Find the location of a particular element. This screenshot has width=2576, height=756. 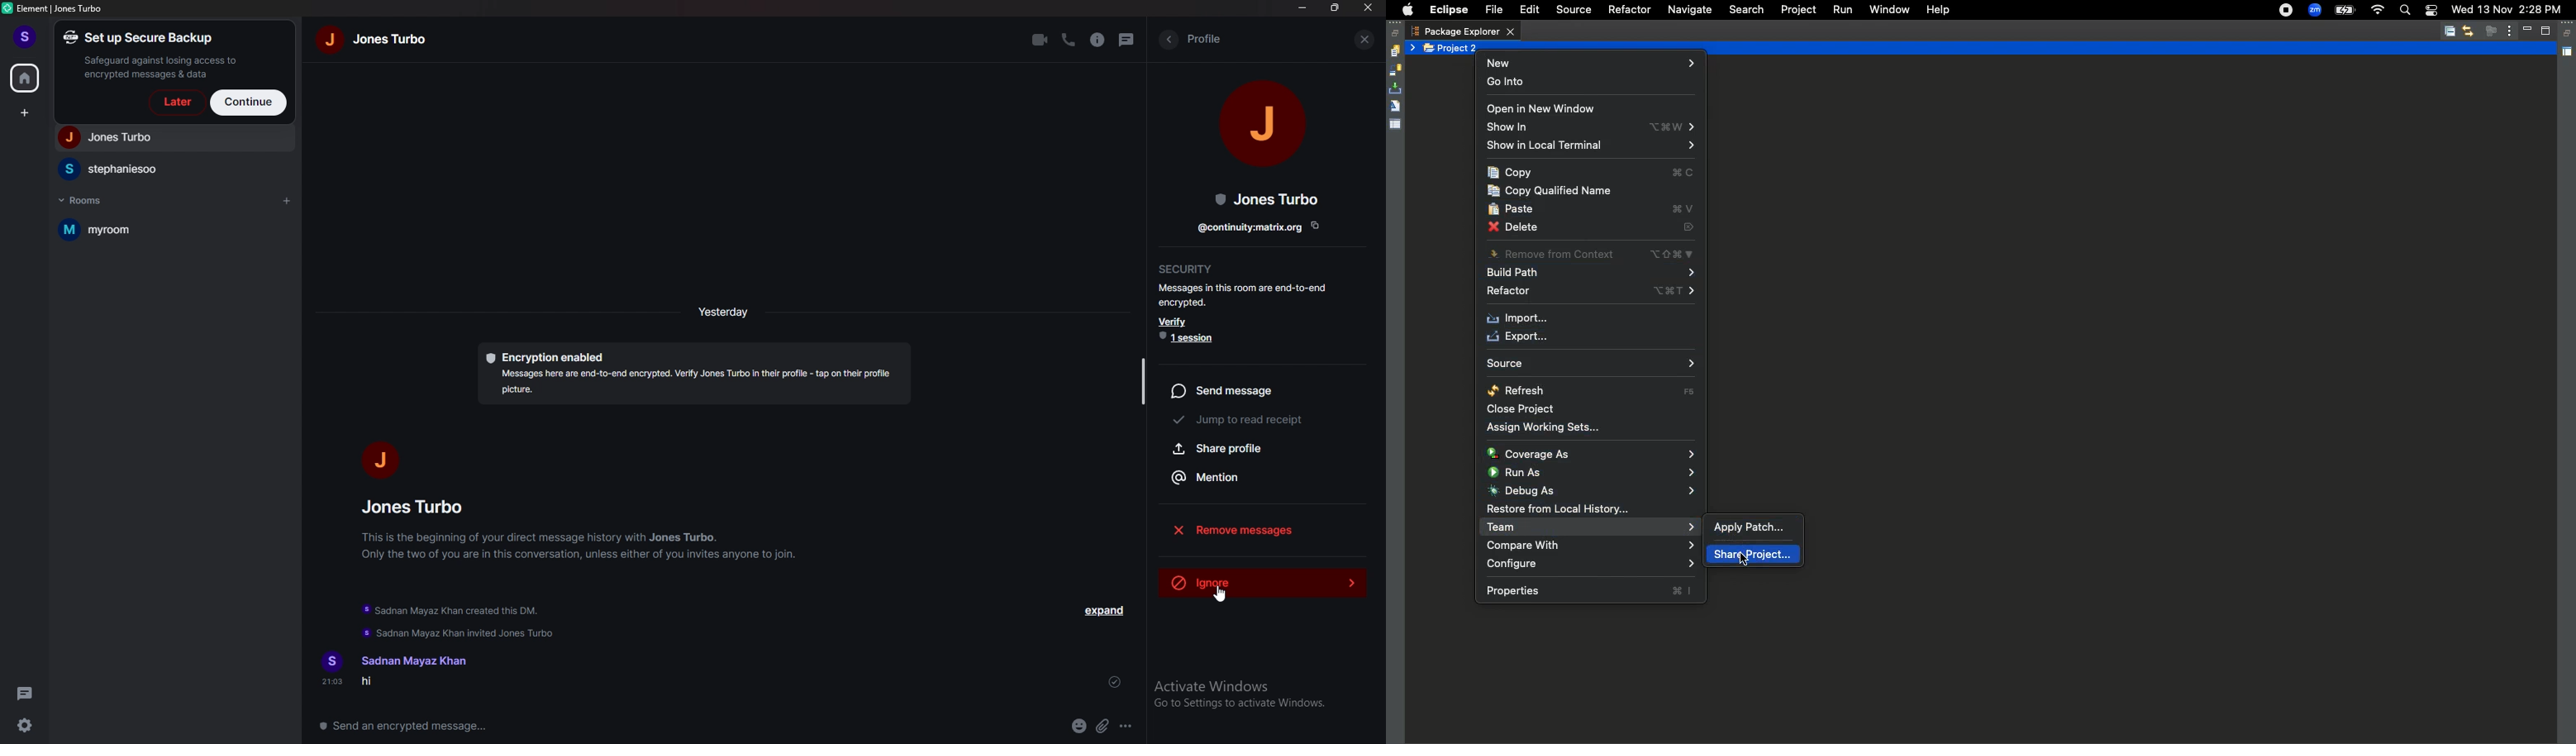

Share project is located at coordinates (1751, 555).